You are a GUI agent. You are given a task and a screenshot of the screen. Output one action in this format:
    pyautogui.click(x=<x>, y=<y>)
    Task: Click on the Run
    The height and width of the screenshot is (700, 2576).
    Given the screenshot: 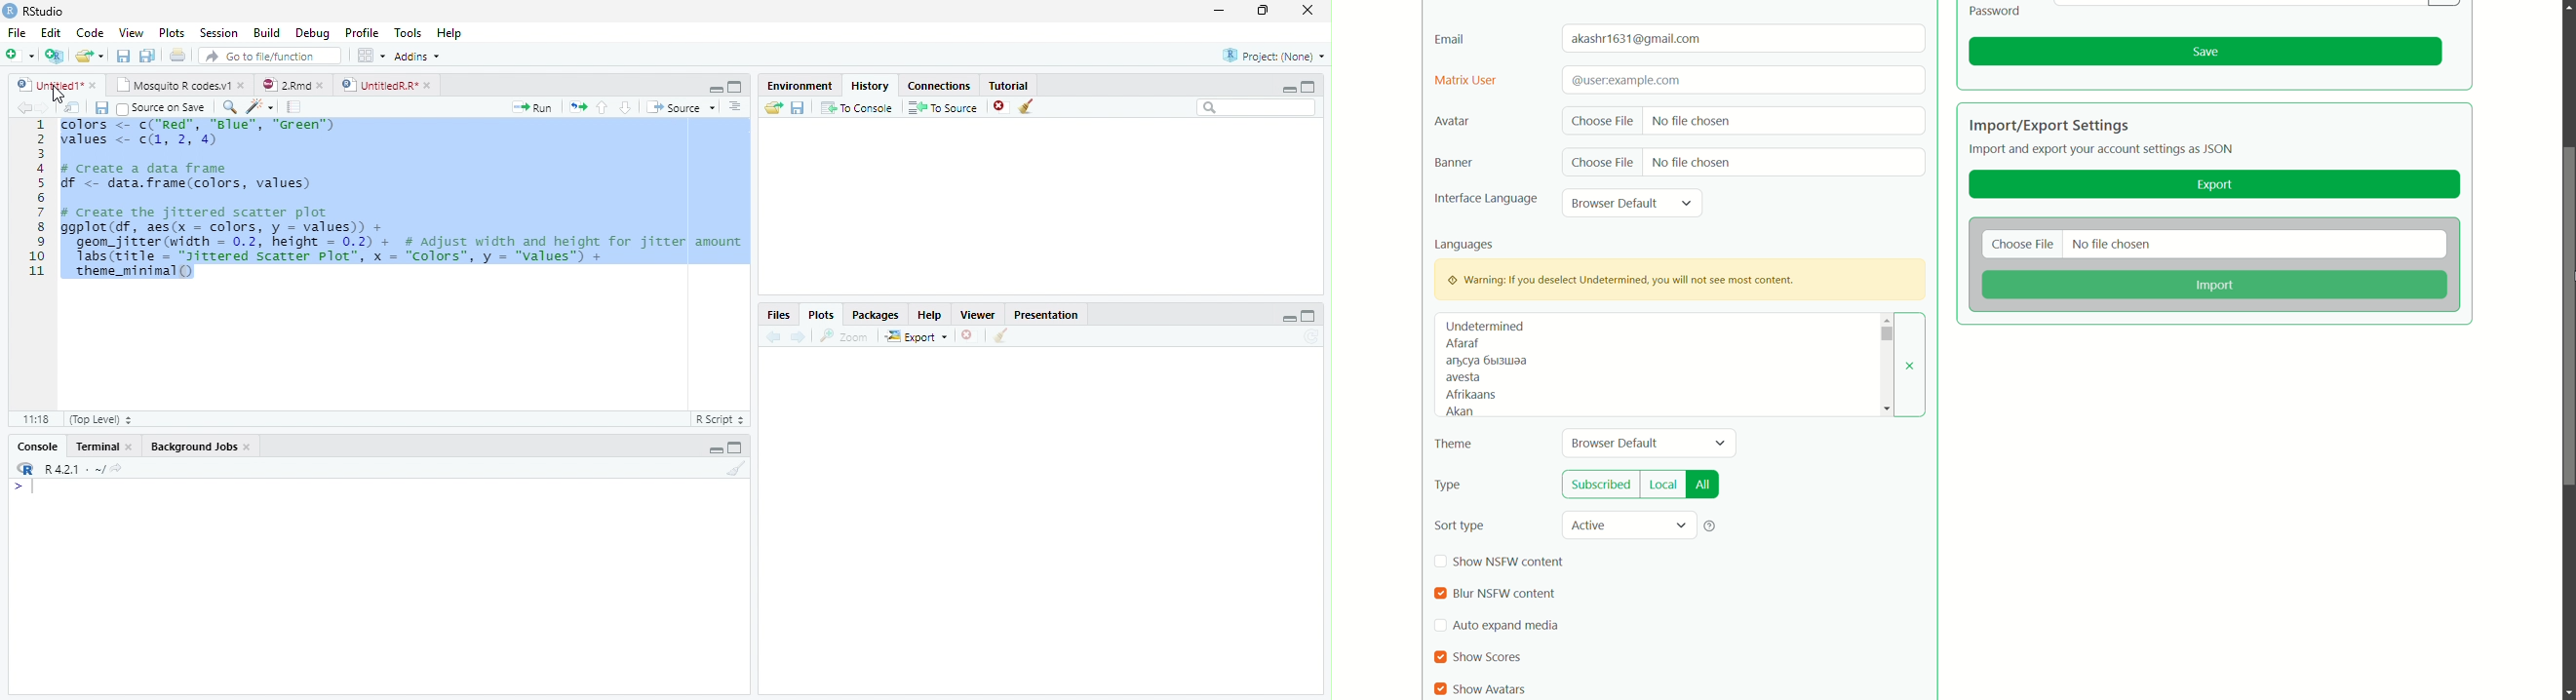 What is the action you would take?
    pyautogui.click(x=532, y=108)
    